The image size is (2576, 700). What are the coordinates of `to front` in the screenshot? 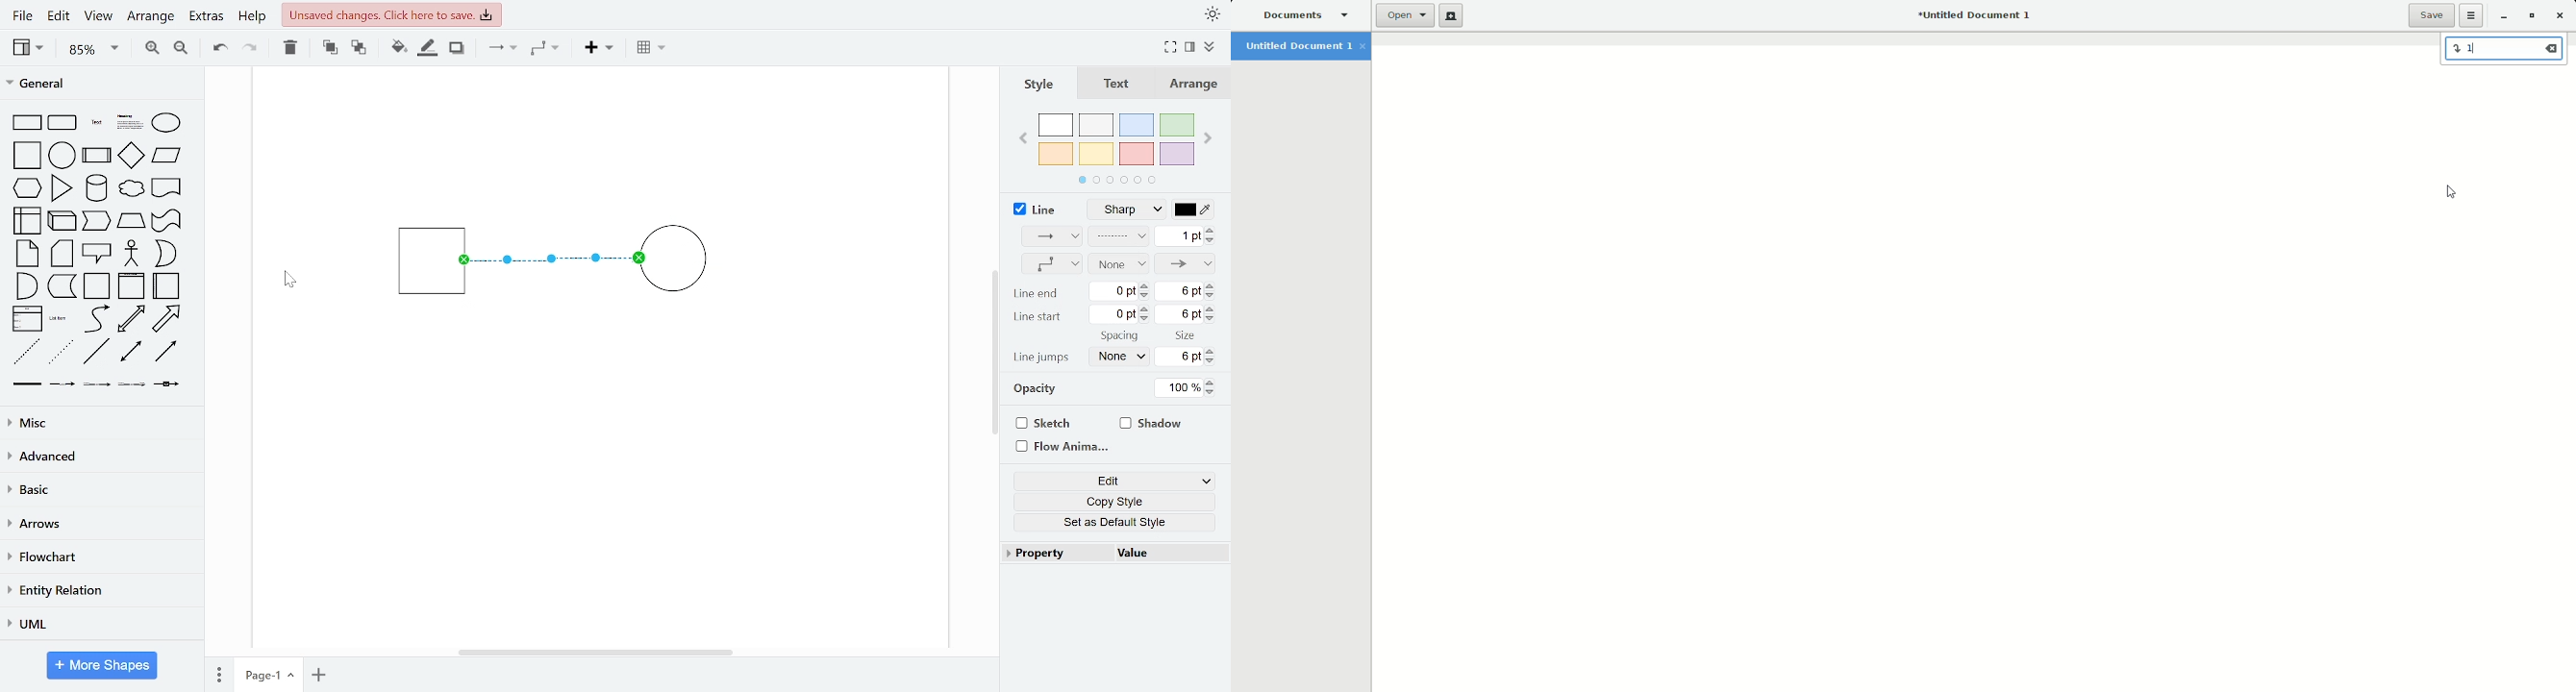 It's located at (330, 48).